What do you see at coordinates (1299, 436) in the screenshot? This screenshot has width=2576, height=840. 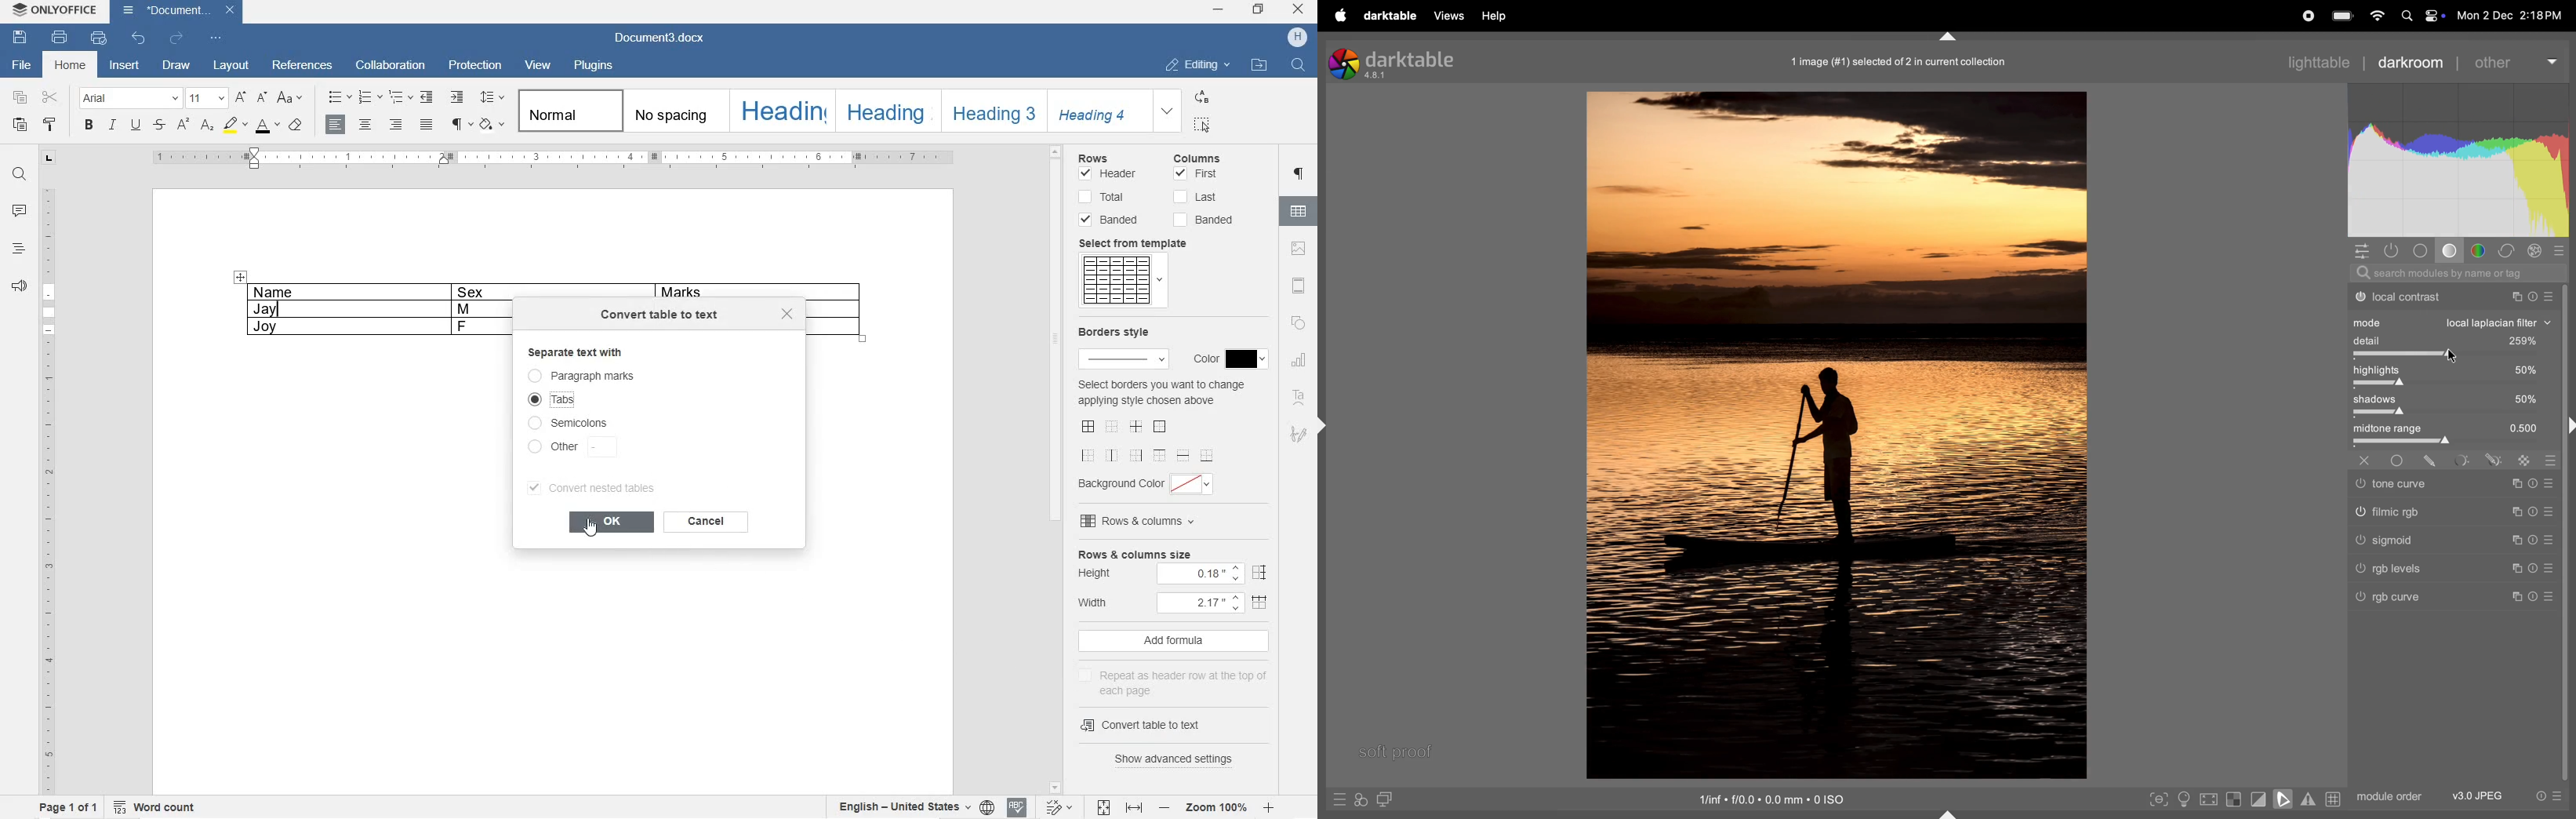 I see `SIGNATURE` at bounding box center [1299, 436].